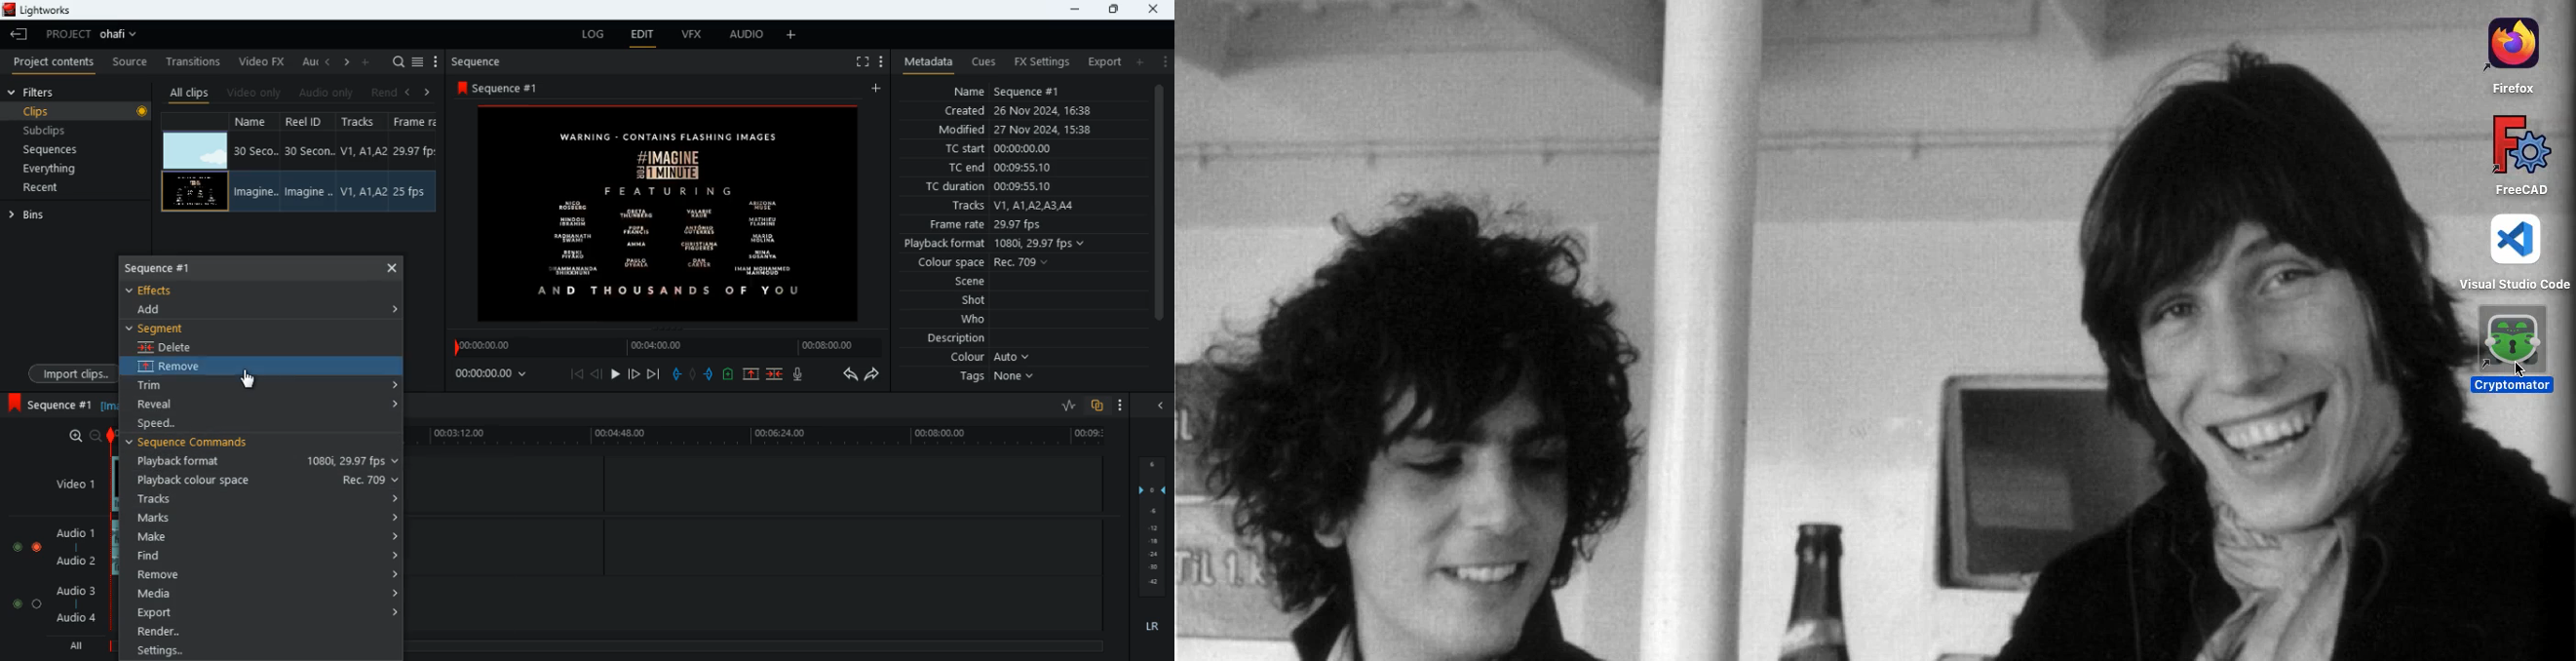 Image resolution: width=2576 pixels, height=672 pixels. What do you see at coordinates (790, 36) in the screenshot?
I see `more` at bounding box center [790, 36].